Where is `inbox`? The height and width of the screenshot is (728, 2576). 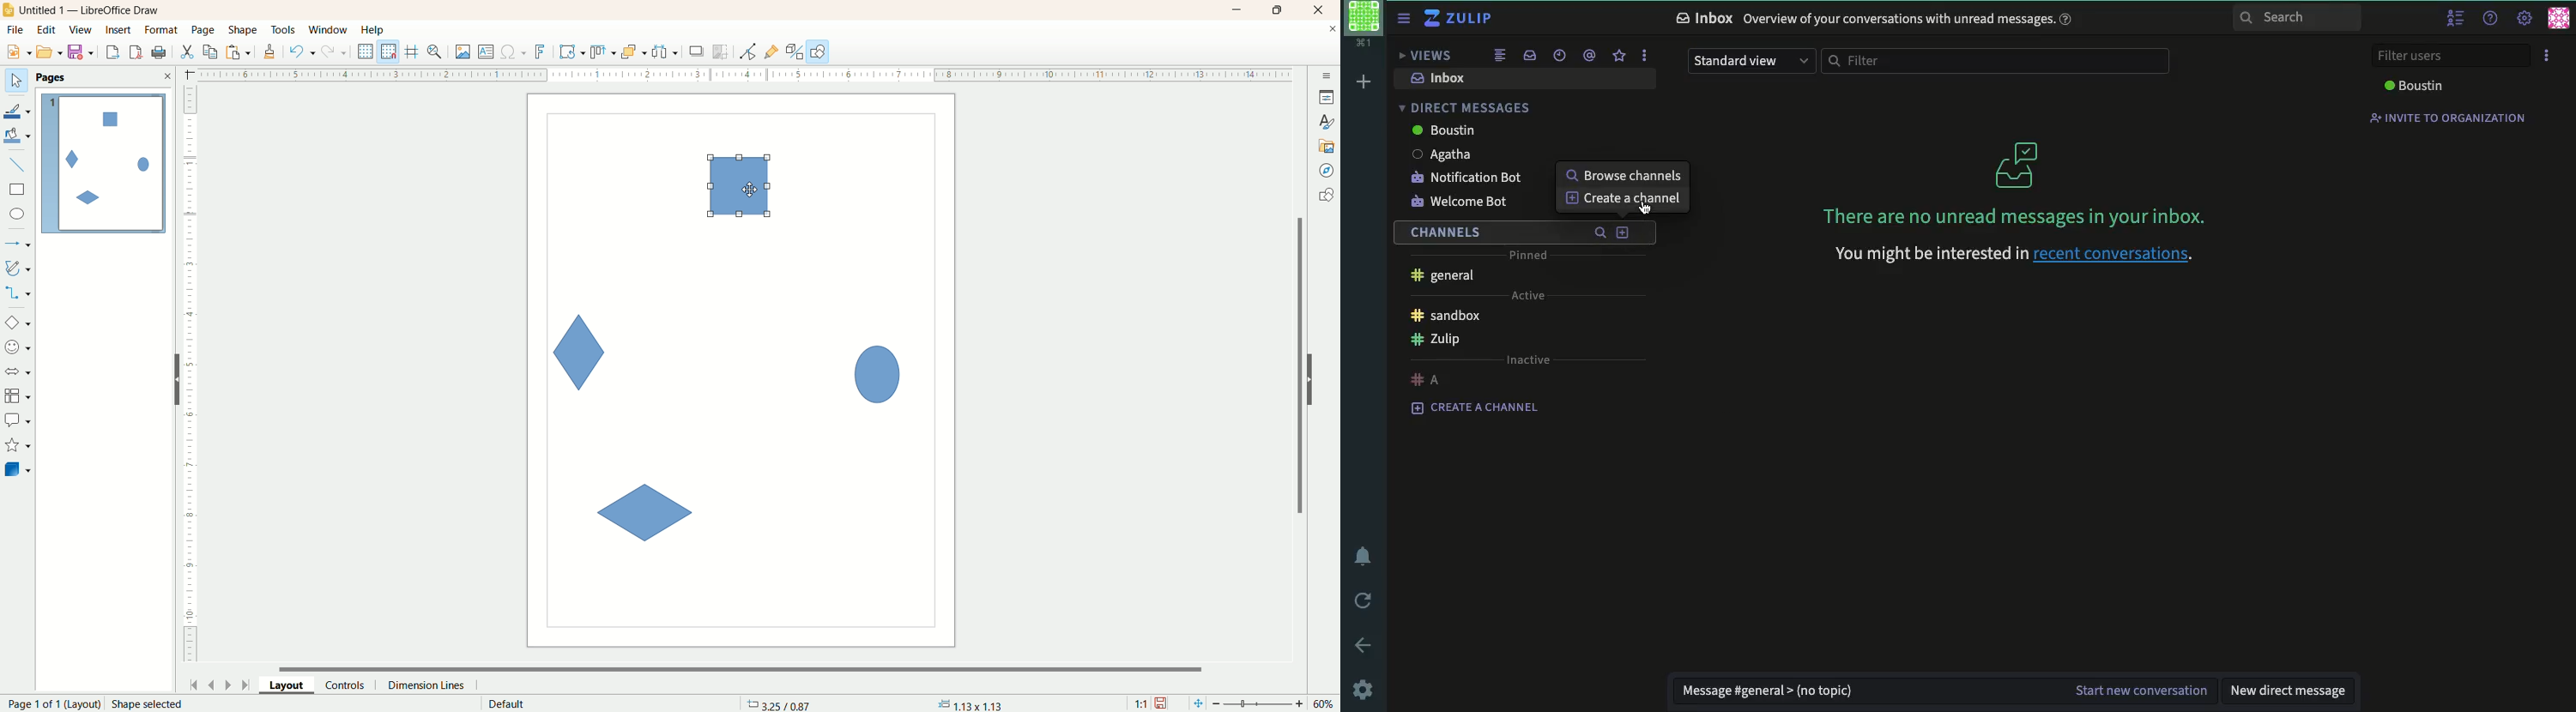
inbox is located at coordinates (1436, 78).